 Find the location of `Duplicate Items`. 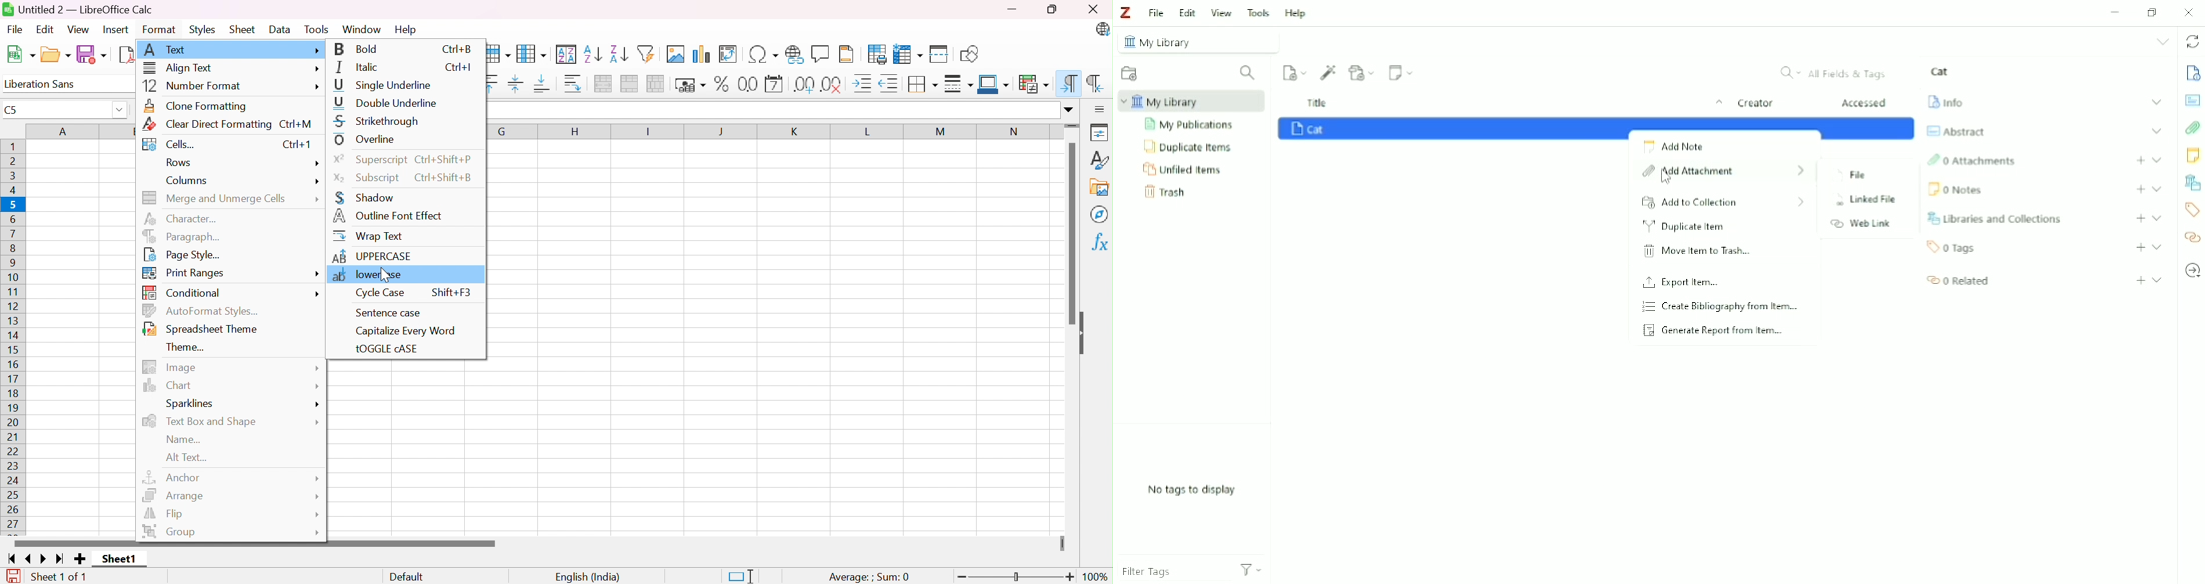

Duplicate Items is located at coordinates (1189, 146).